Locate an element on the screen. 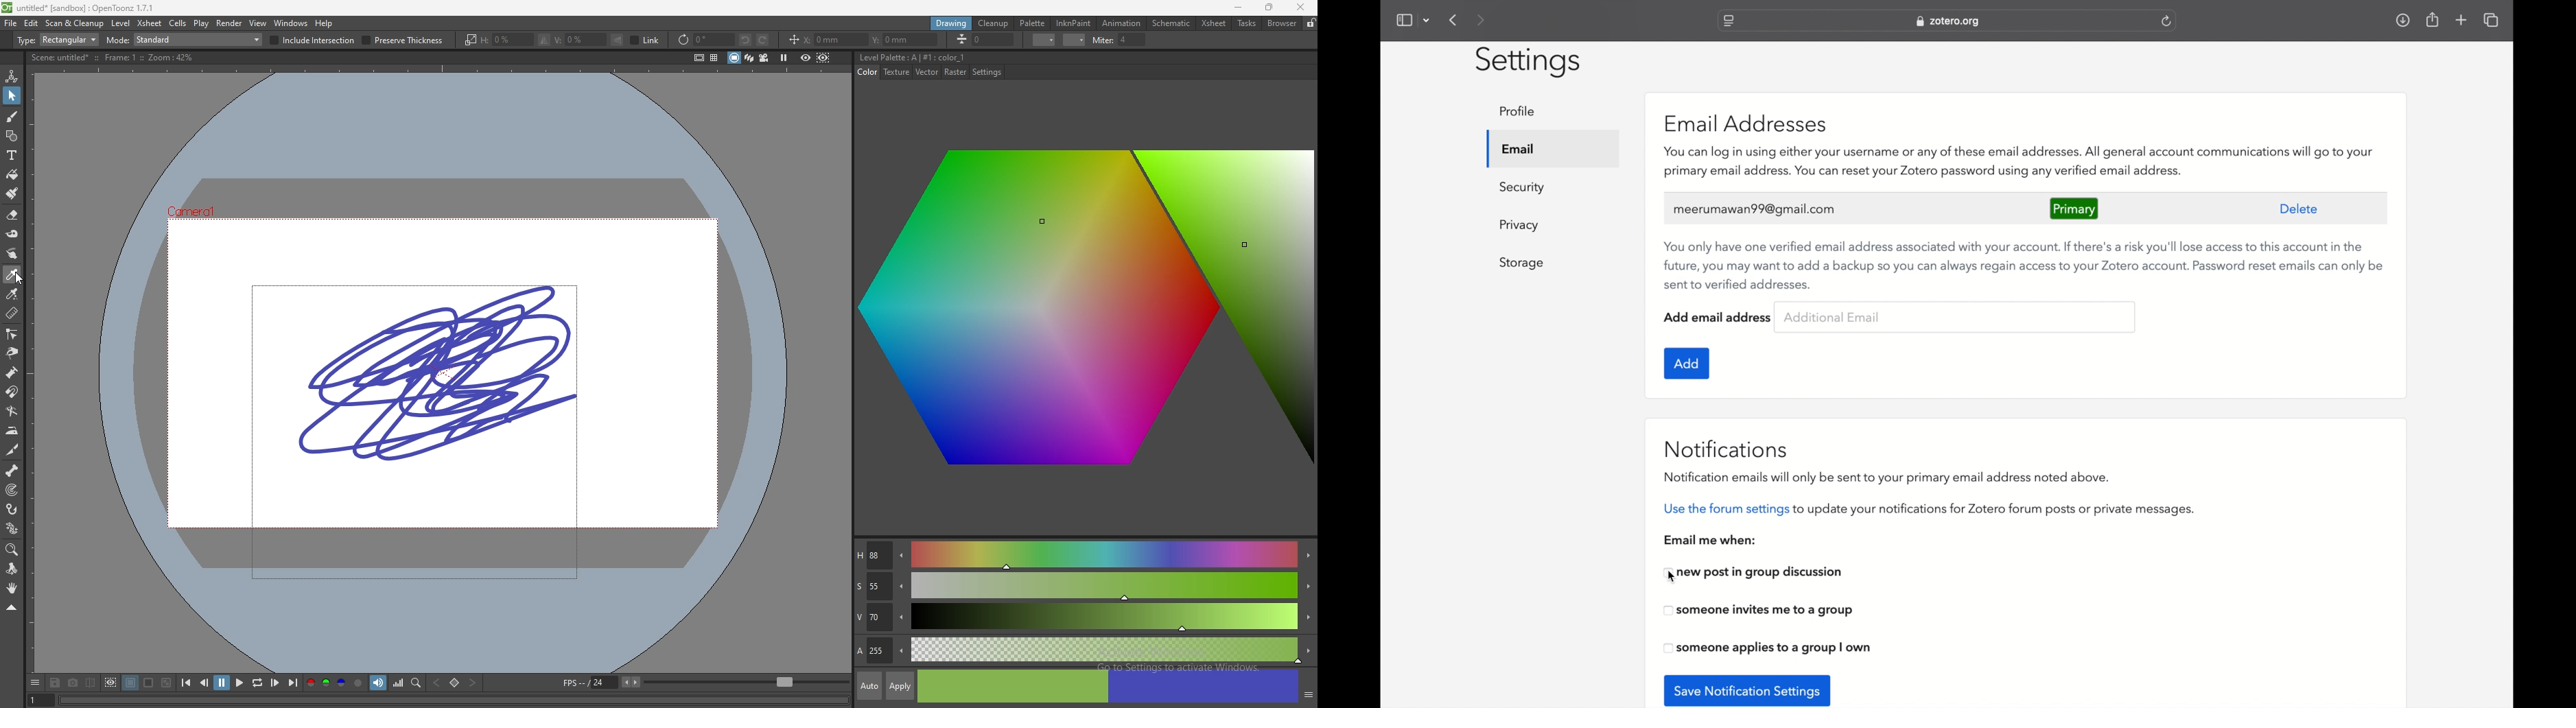 The height and width of the screenshot is (728, 2576). first frame is located at coordinates (187, 683).